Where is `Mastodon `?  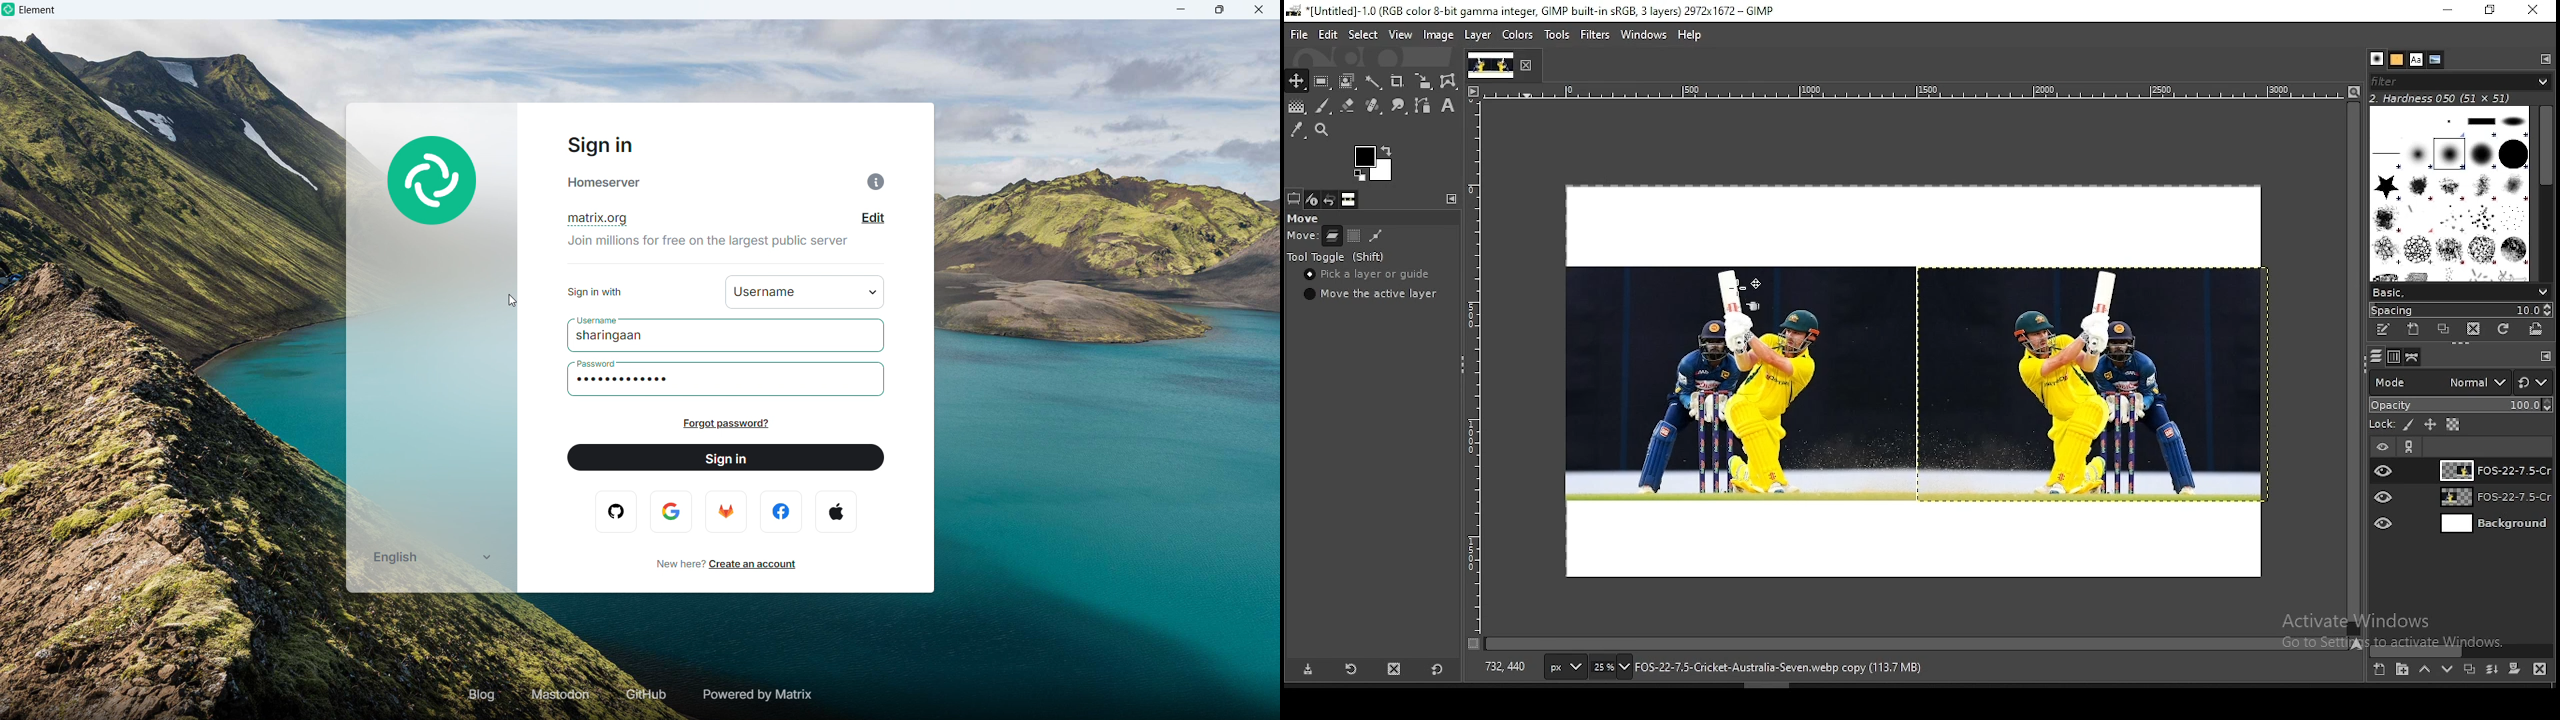 Mastodon  is located at coordinates (561, 695).